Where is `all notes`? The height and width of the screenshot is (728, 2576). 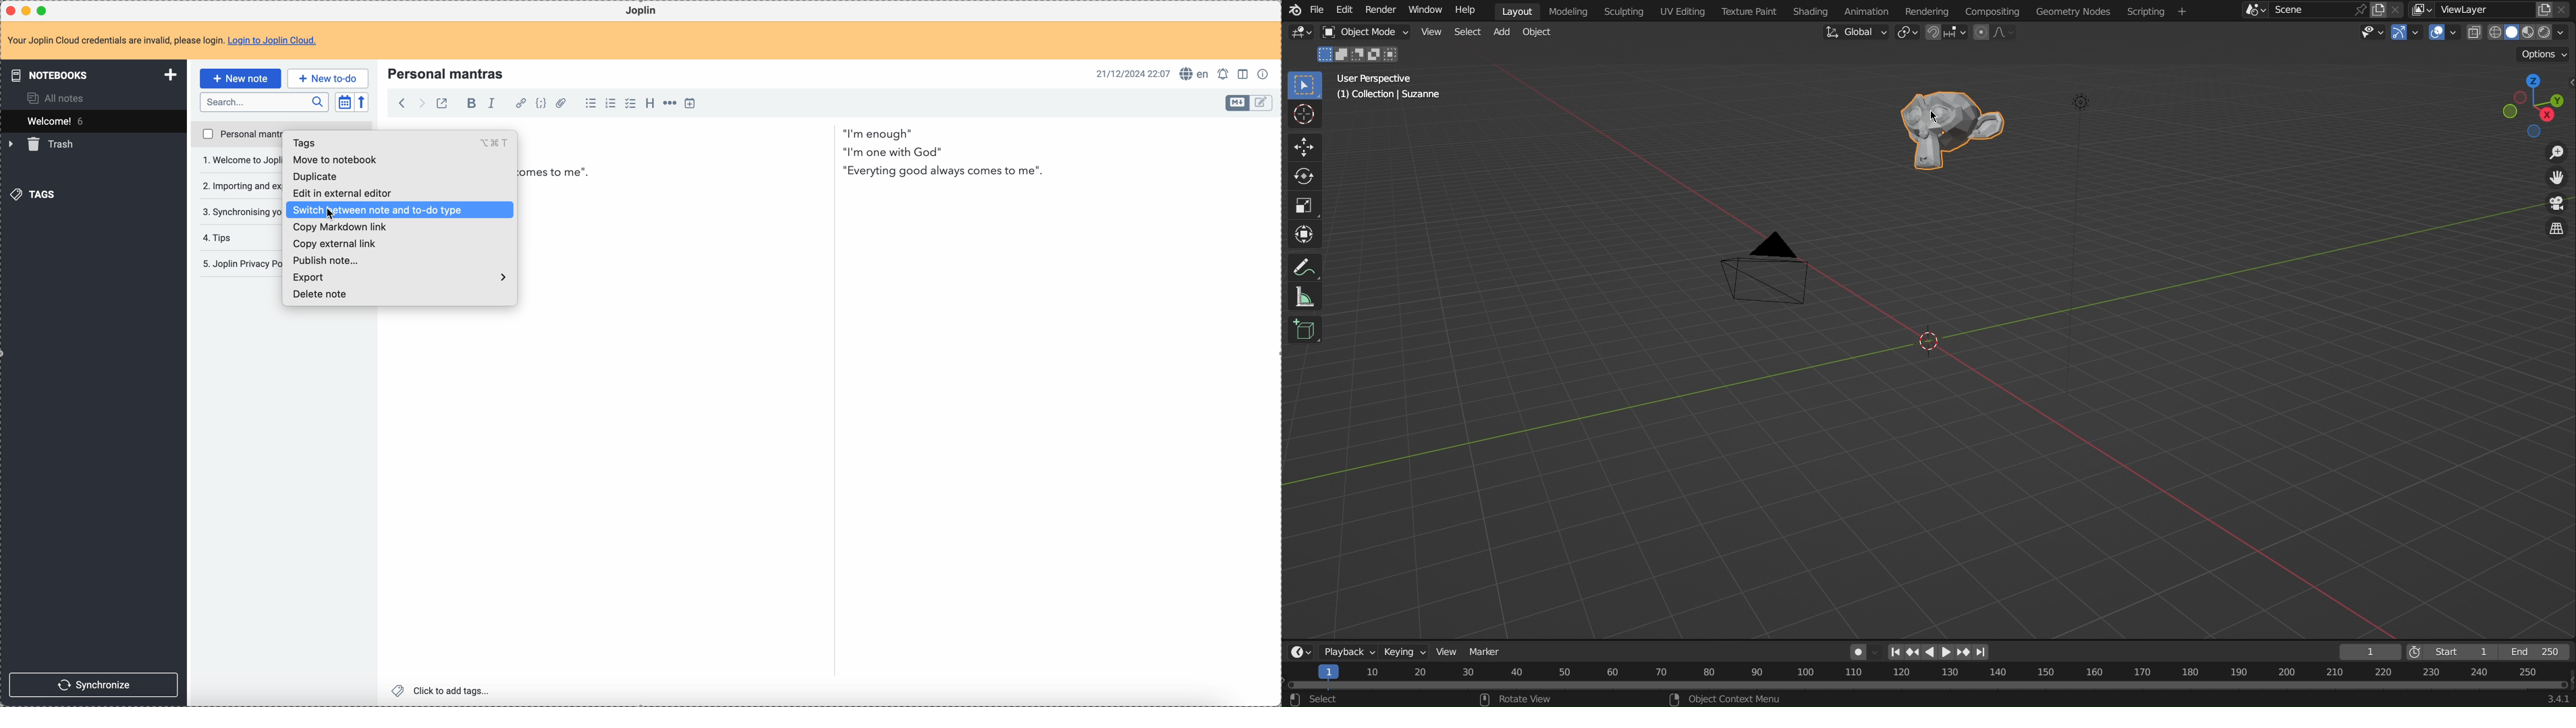
all notes is located at coordinates (55, 98).